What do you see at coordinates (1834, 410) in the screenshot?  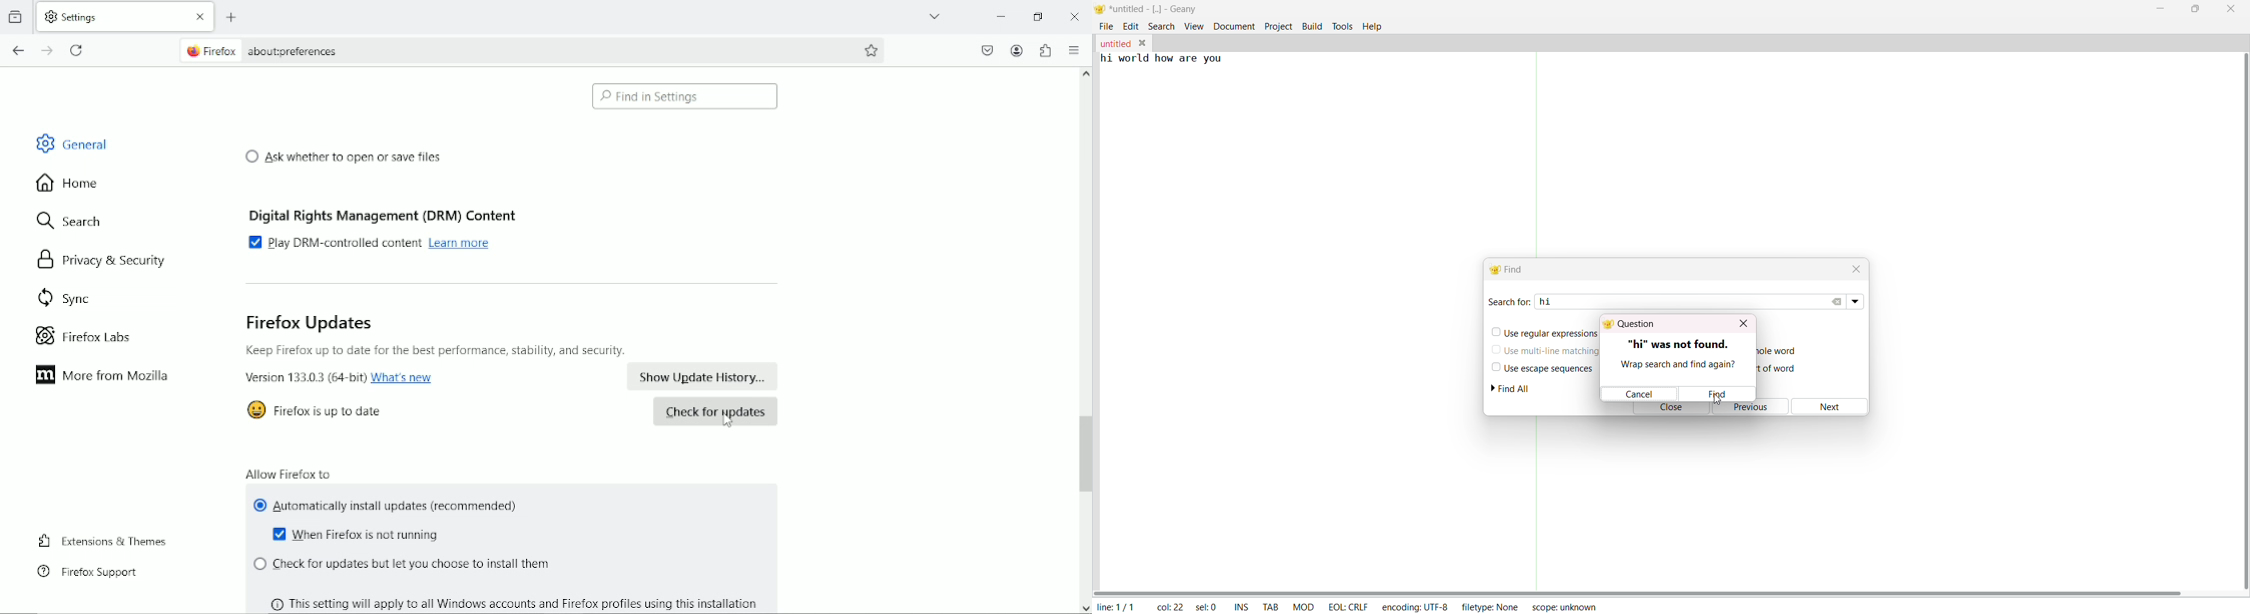 I see `next` at bounding box center [1834, 410].